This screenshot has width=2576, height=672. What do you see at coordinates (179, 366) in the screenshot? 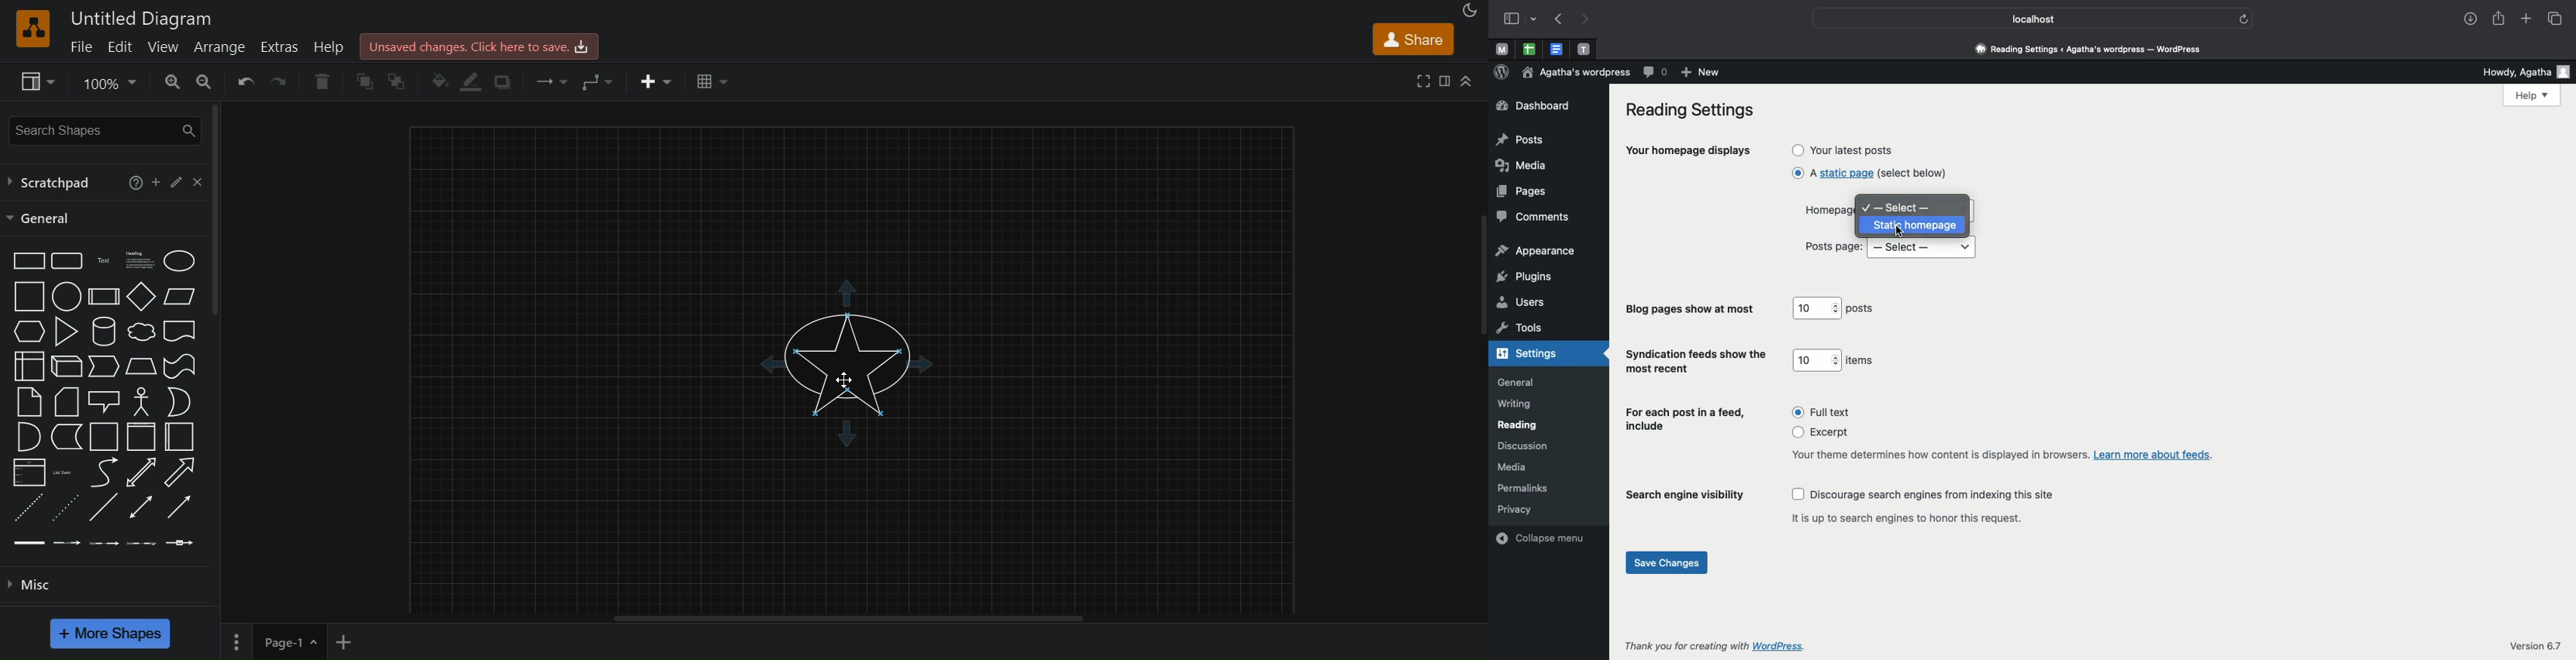
I see `tape` at bounding box center [179, 366].